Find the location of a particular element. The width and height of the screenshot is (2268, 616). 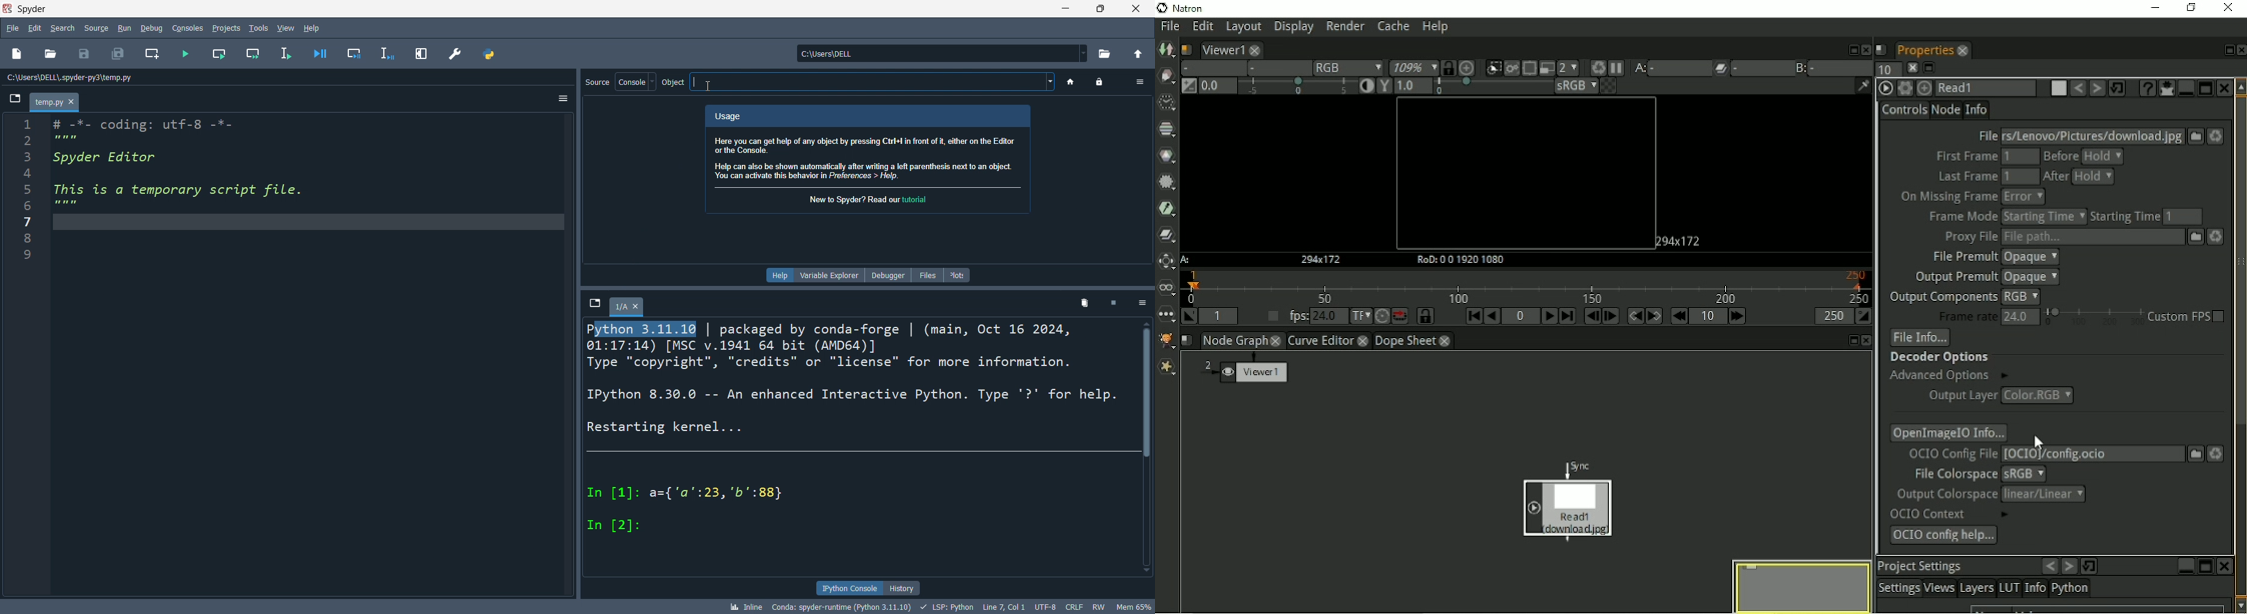

line number is located at coordinates (21, 353).